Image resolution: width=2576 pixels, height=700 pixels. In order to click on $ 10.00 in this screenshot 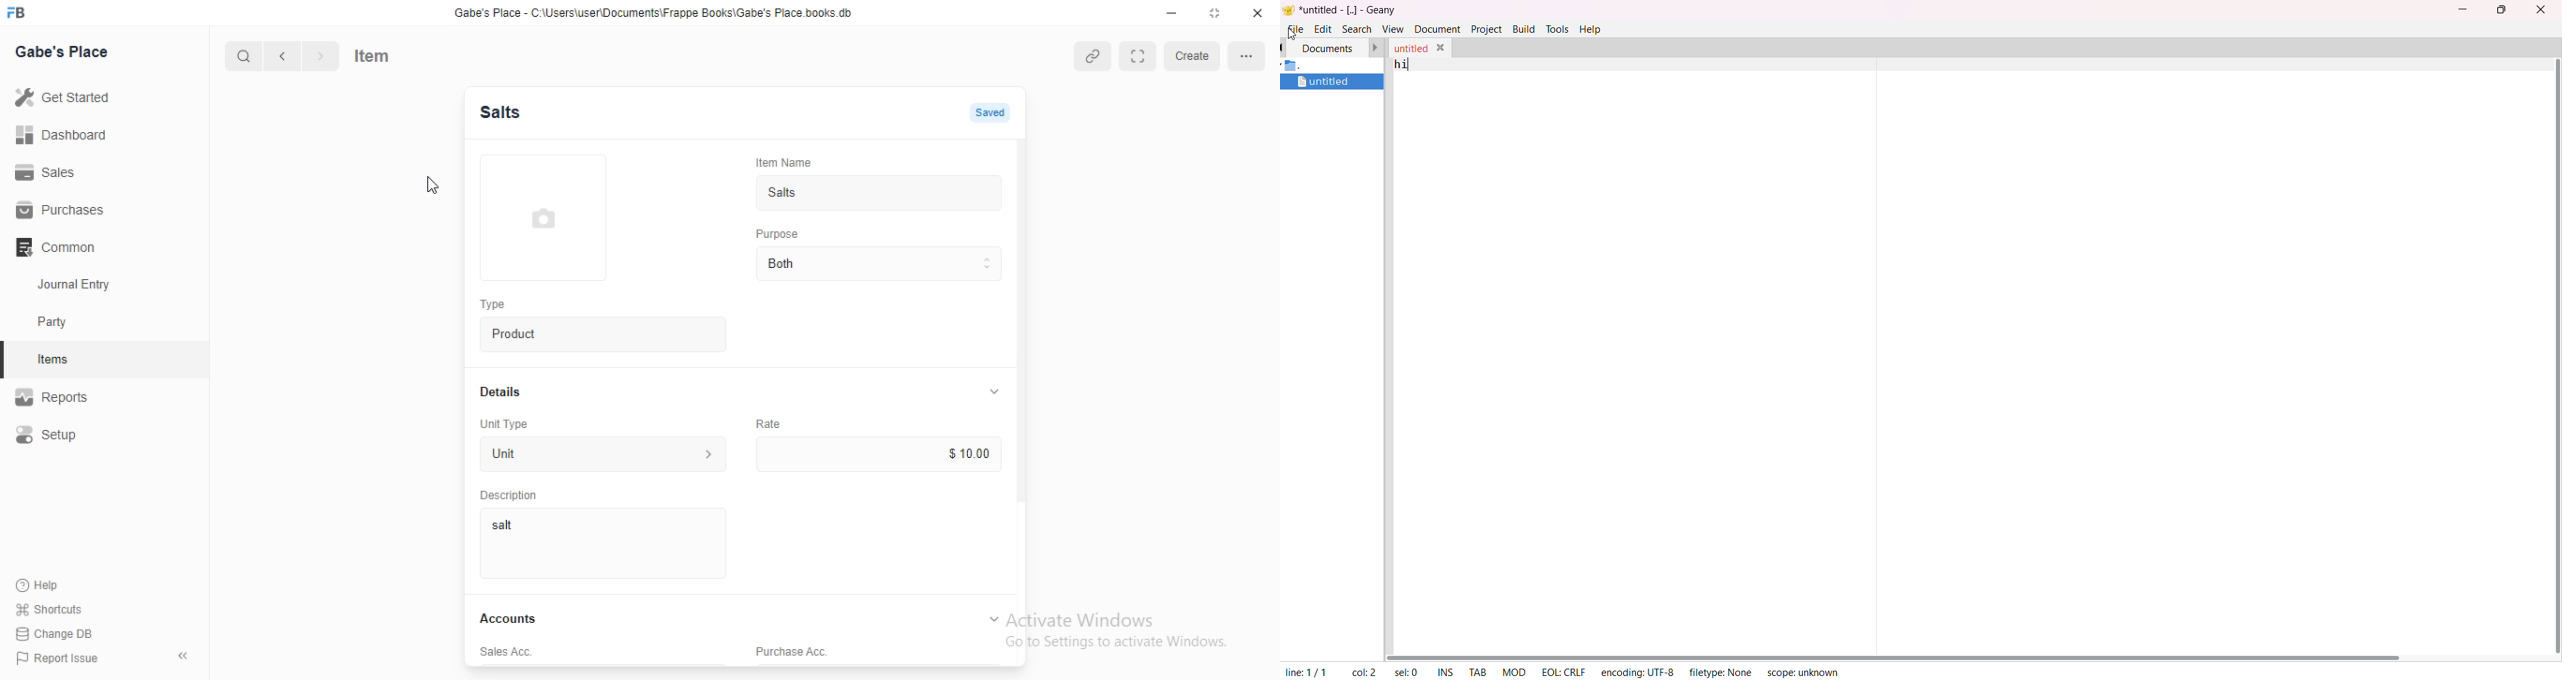, I will do `click(974, 454)`.